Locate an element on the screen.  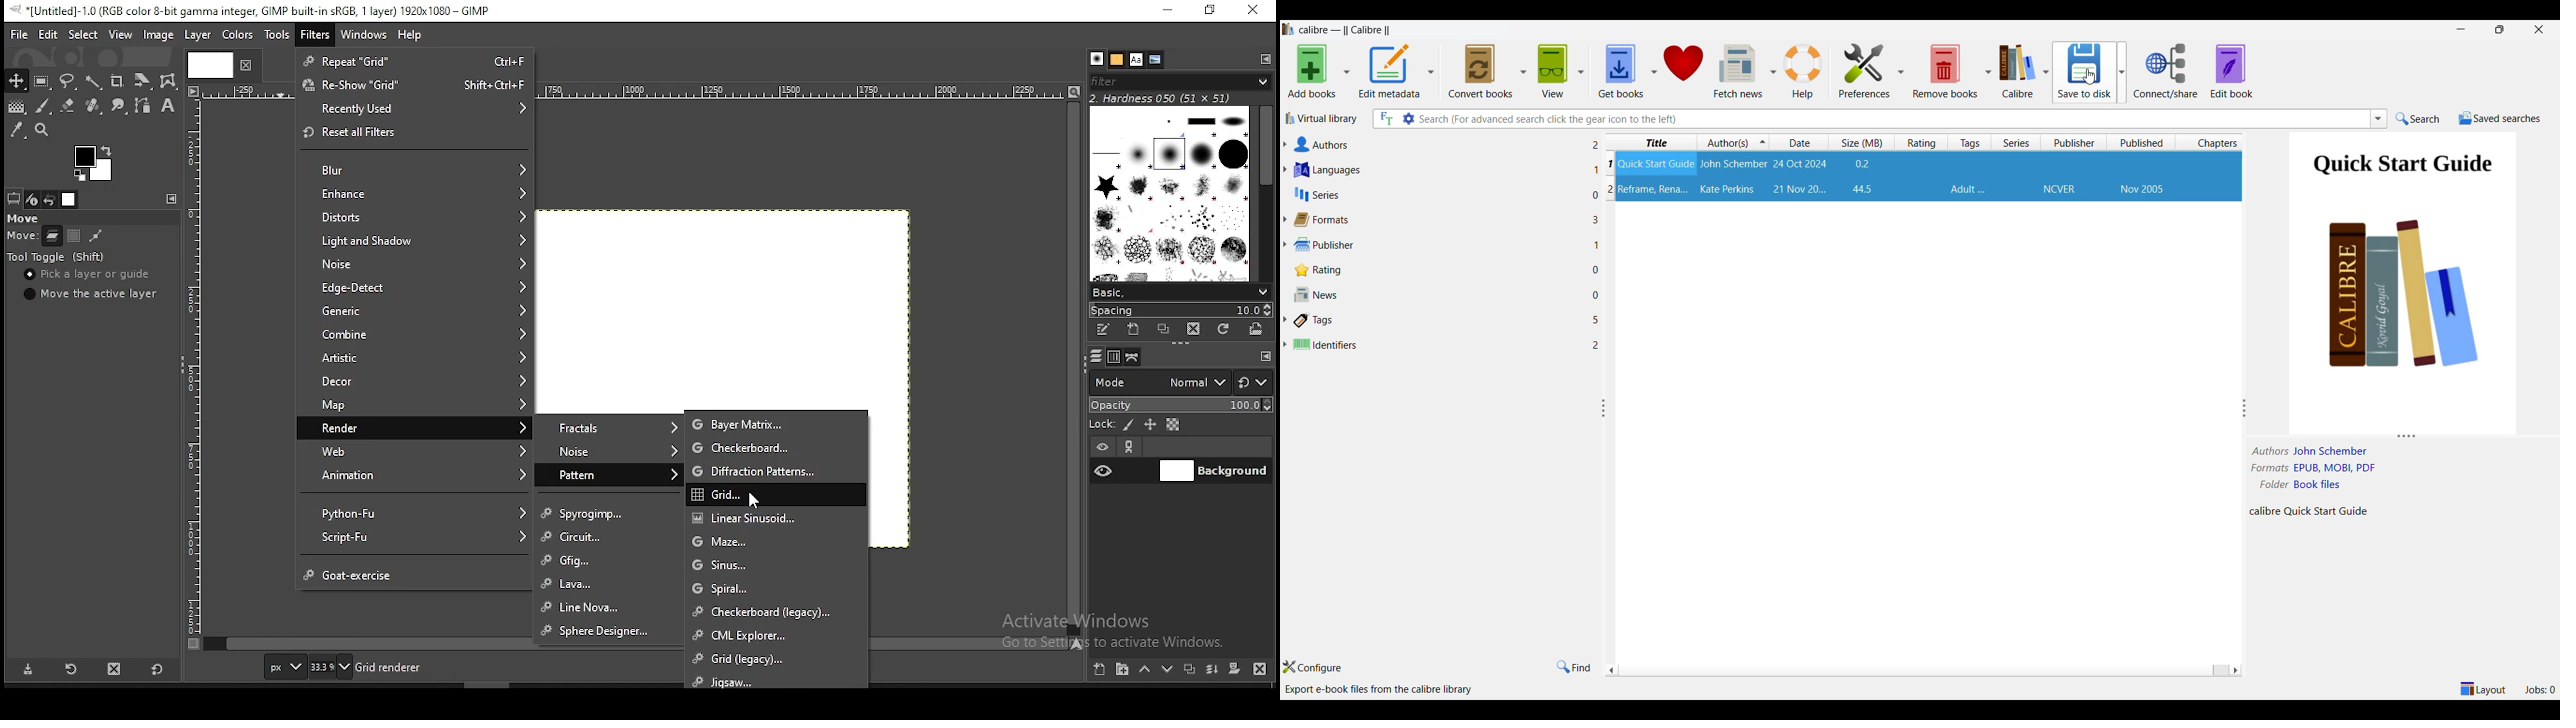
Date column is located at coordinates (1801, 142).